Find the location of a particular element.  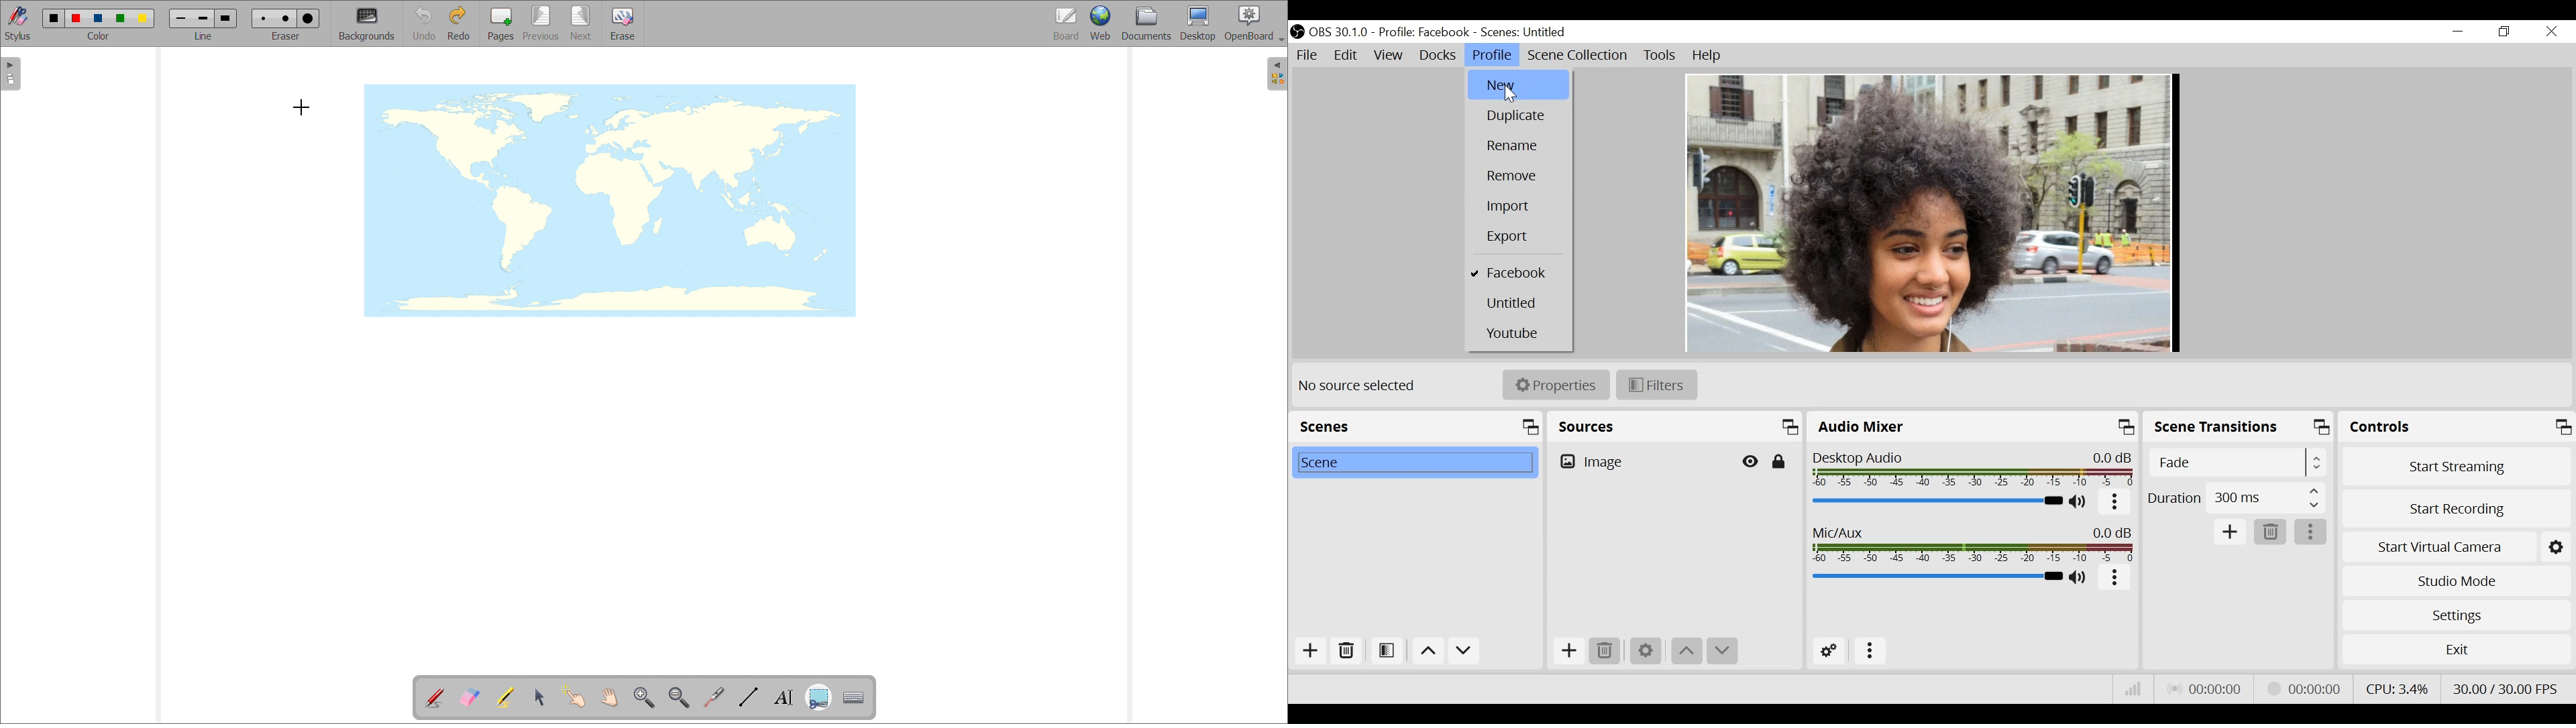

(un)mute is located at coordinates (2080, 503).